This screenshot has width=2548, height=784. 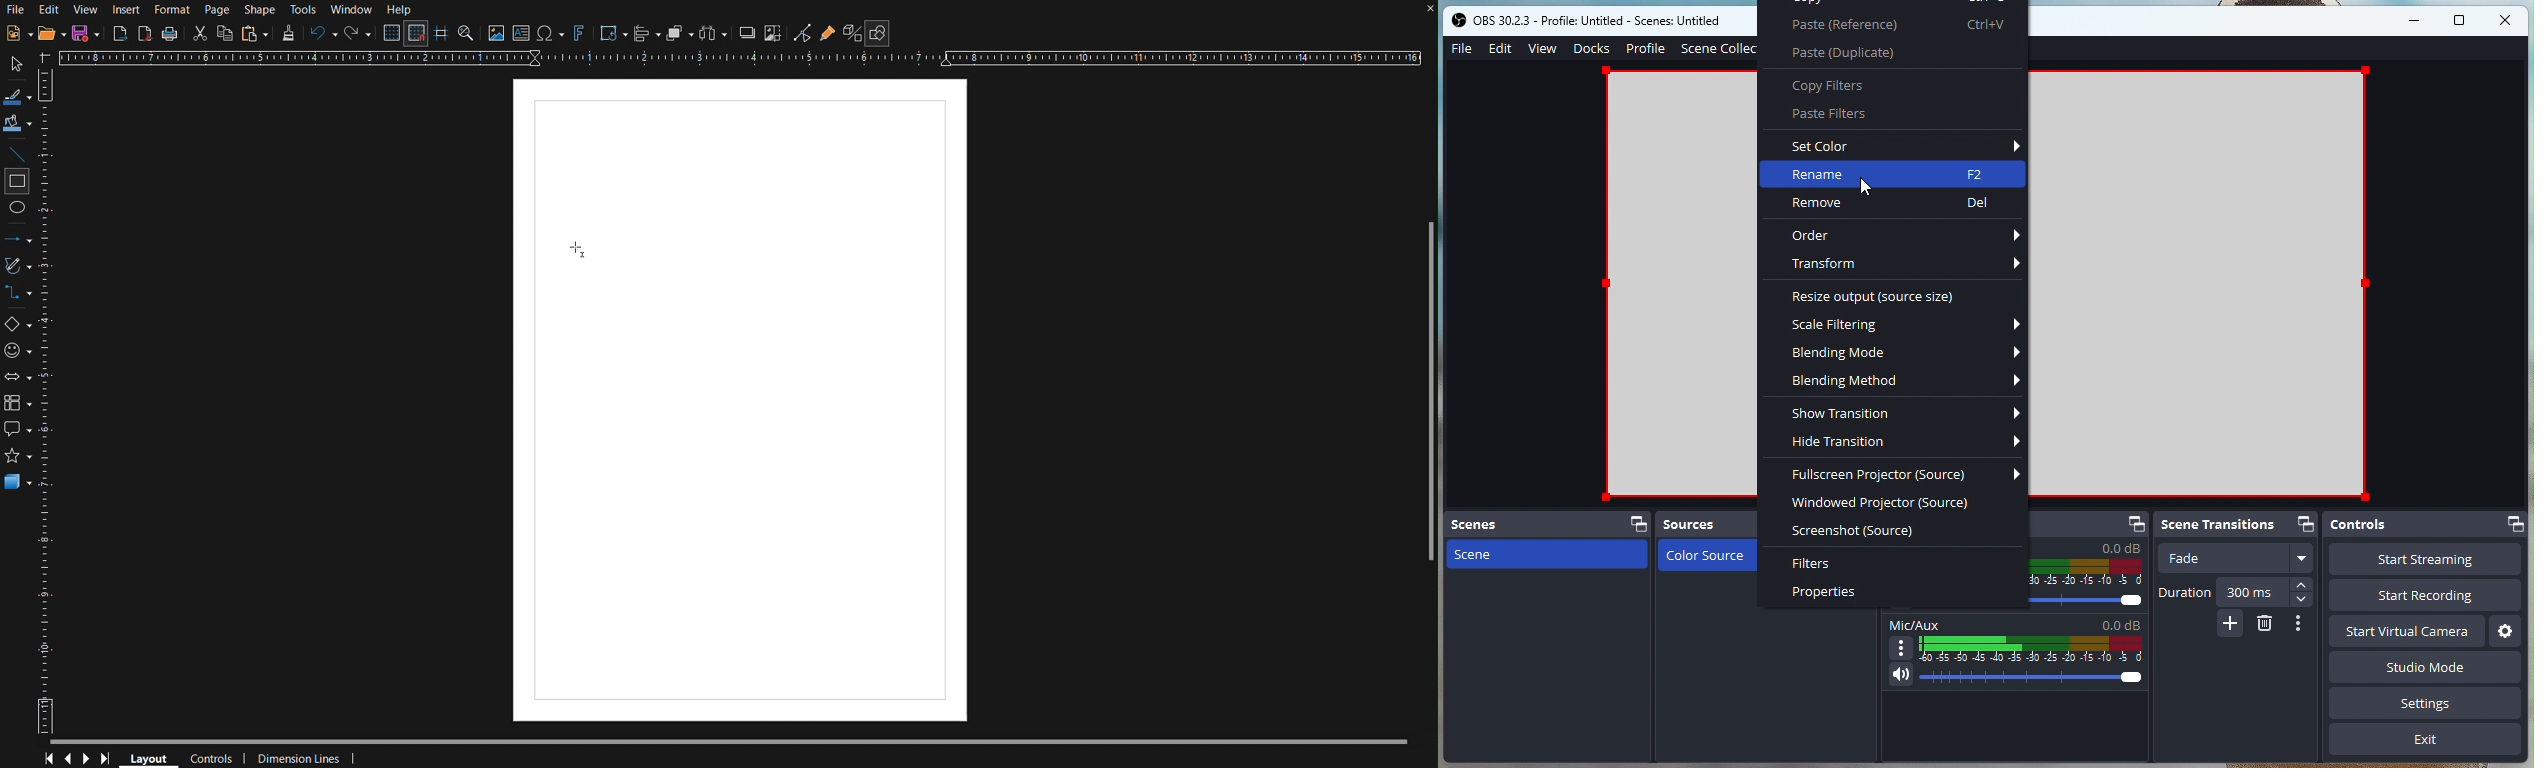 I want to click on Edit, so click(x=1503, y=50).